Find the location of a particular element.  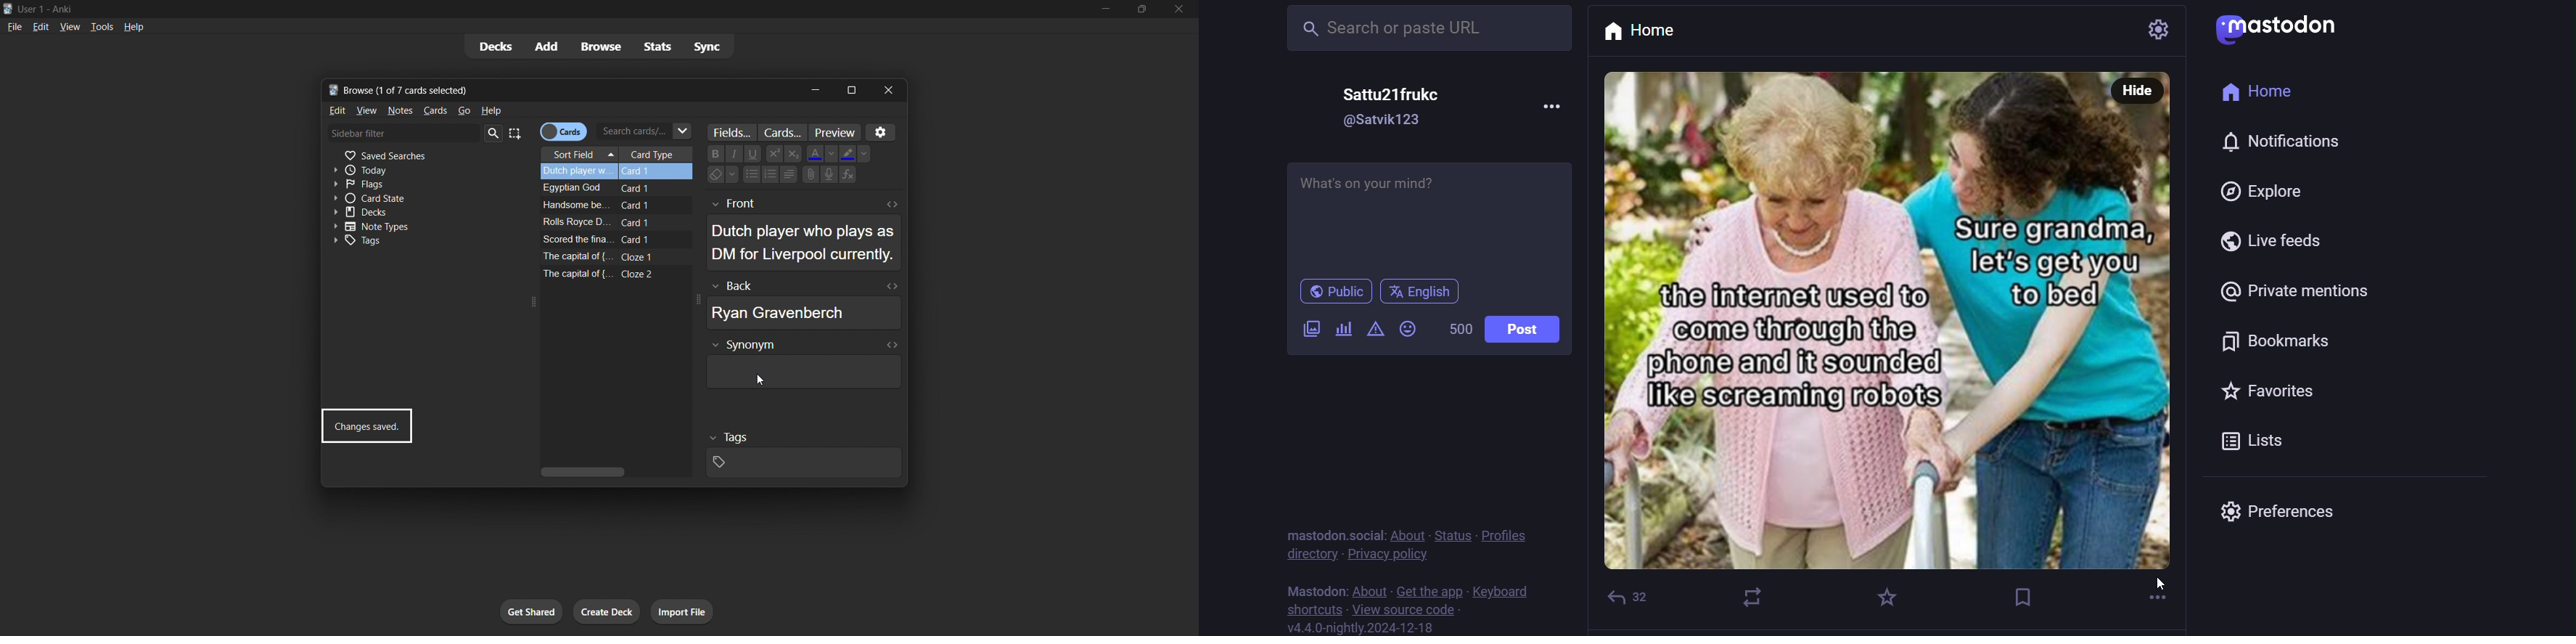

B is located at coordinates (716, 154).